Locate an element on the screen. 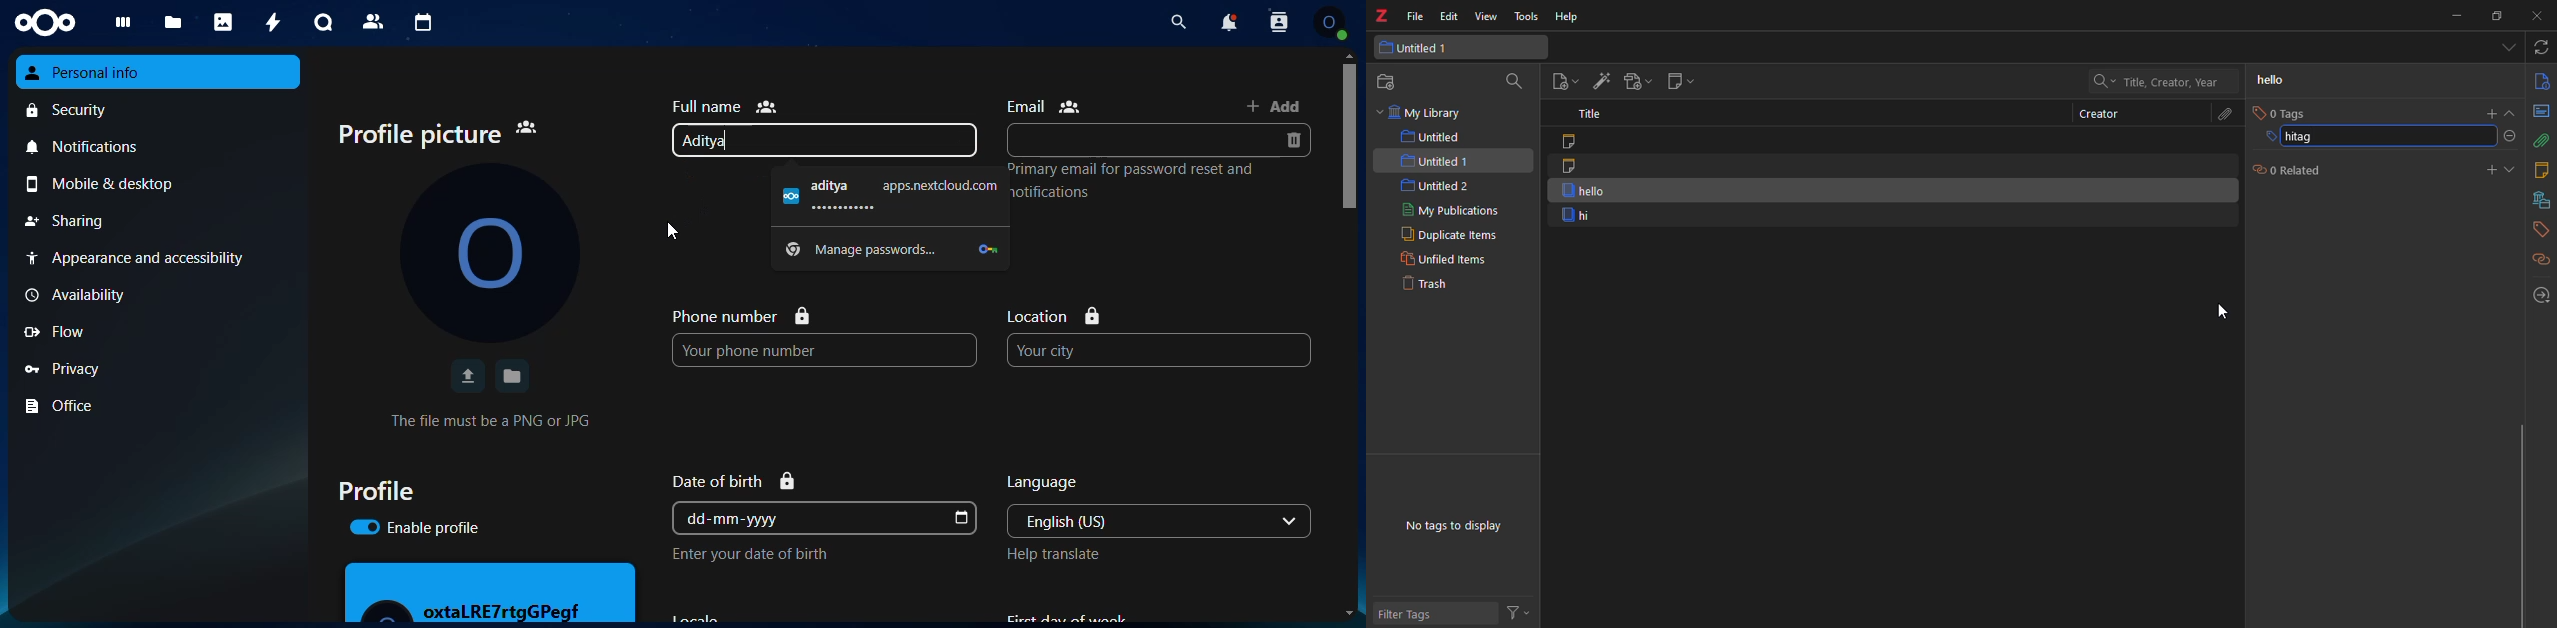 Image resolution: width=2576 pixels, height=644 pixels. untitled 1 is located at coordinates (1431, 48).